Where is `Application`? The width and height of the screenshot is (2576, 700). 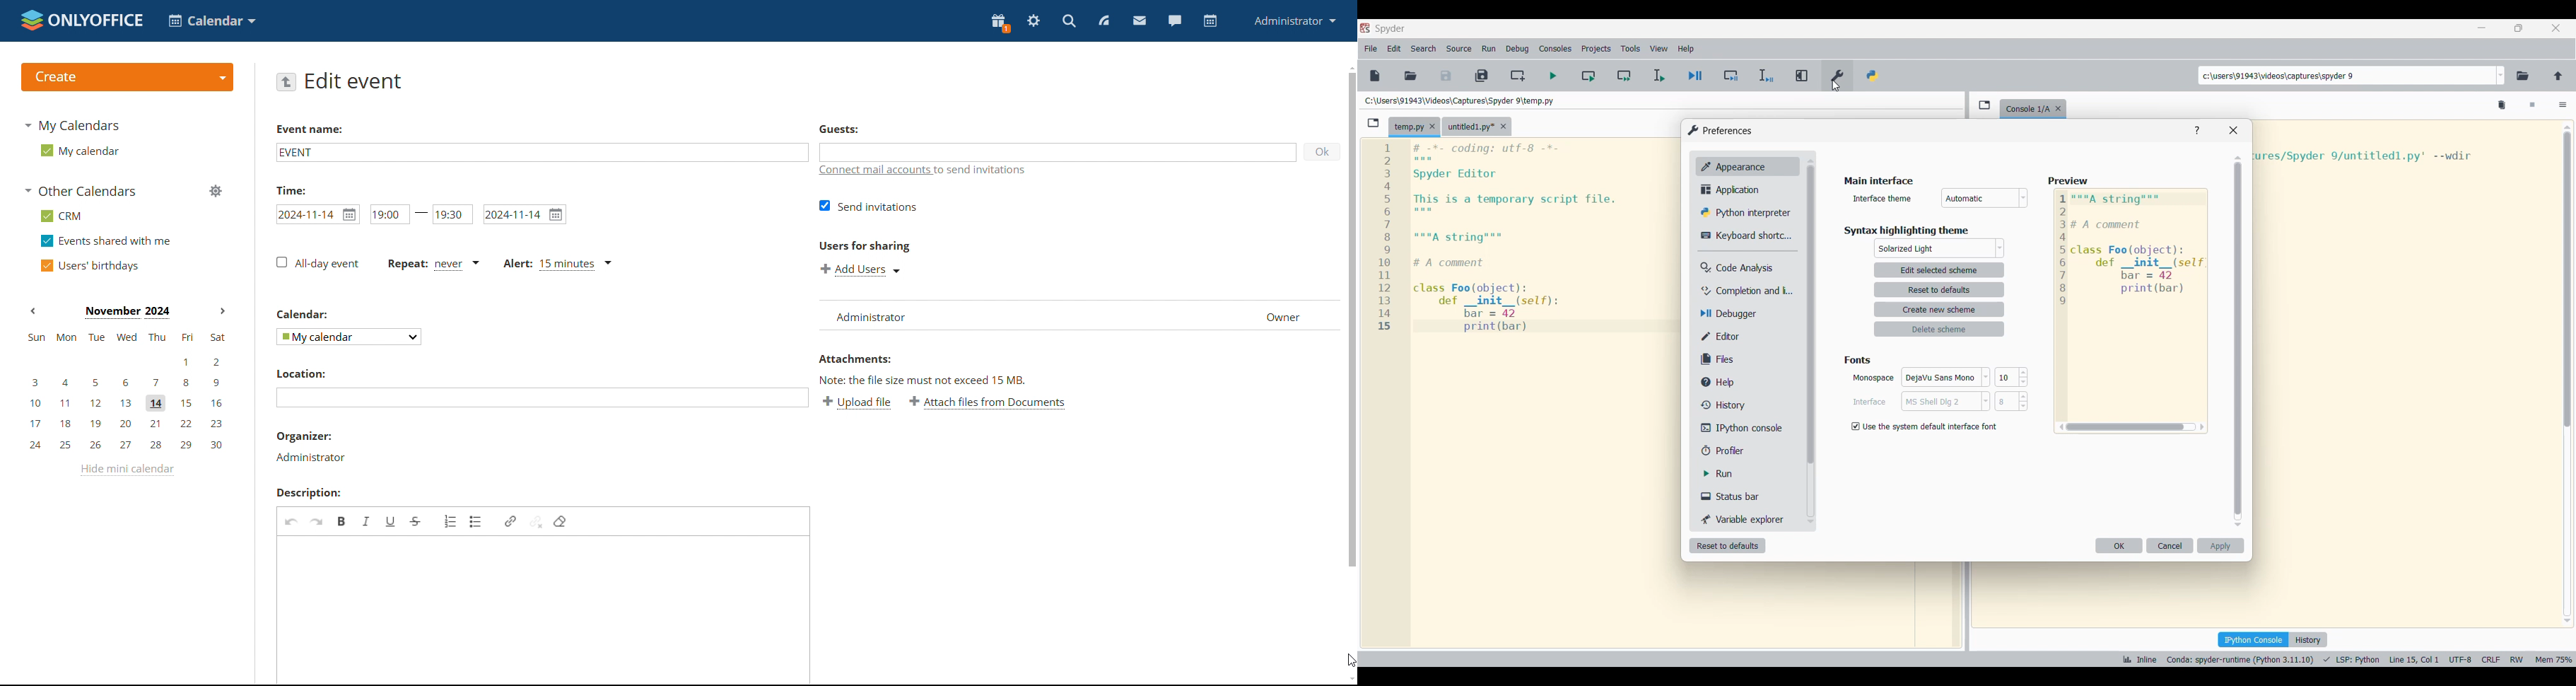 Application is located at coordinates (1750, 190).